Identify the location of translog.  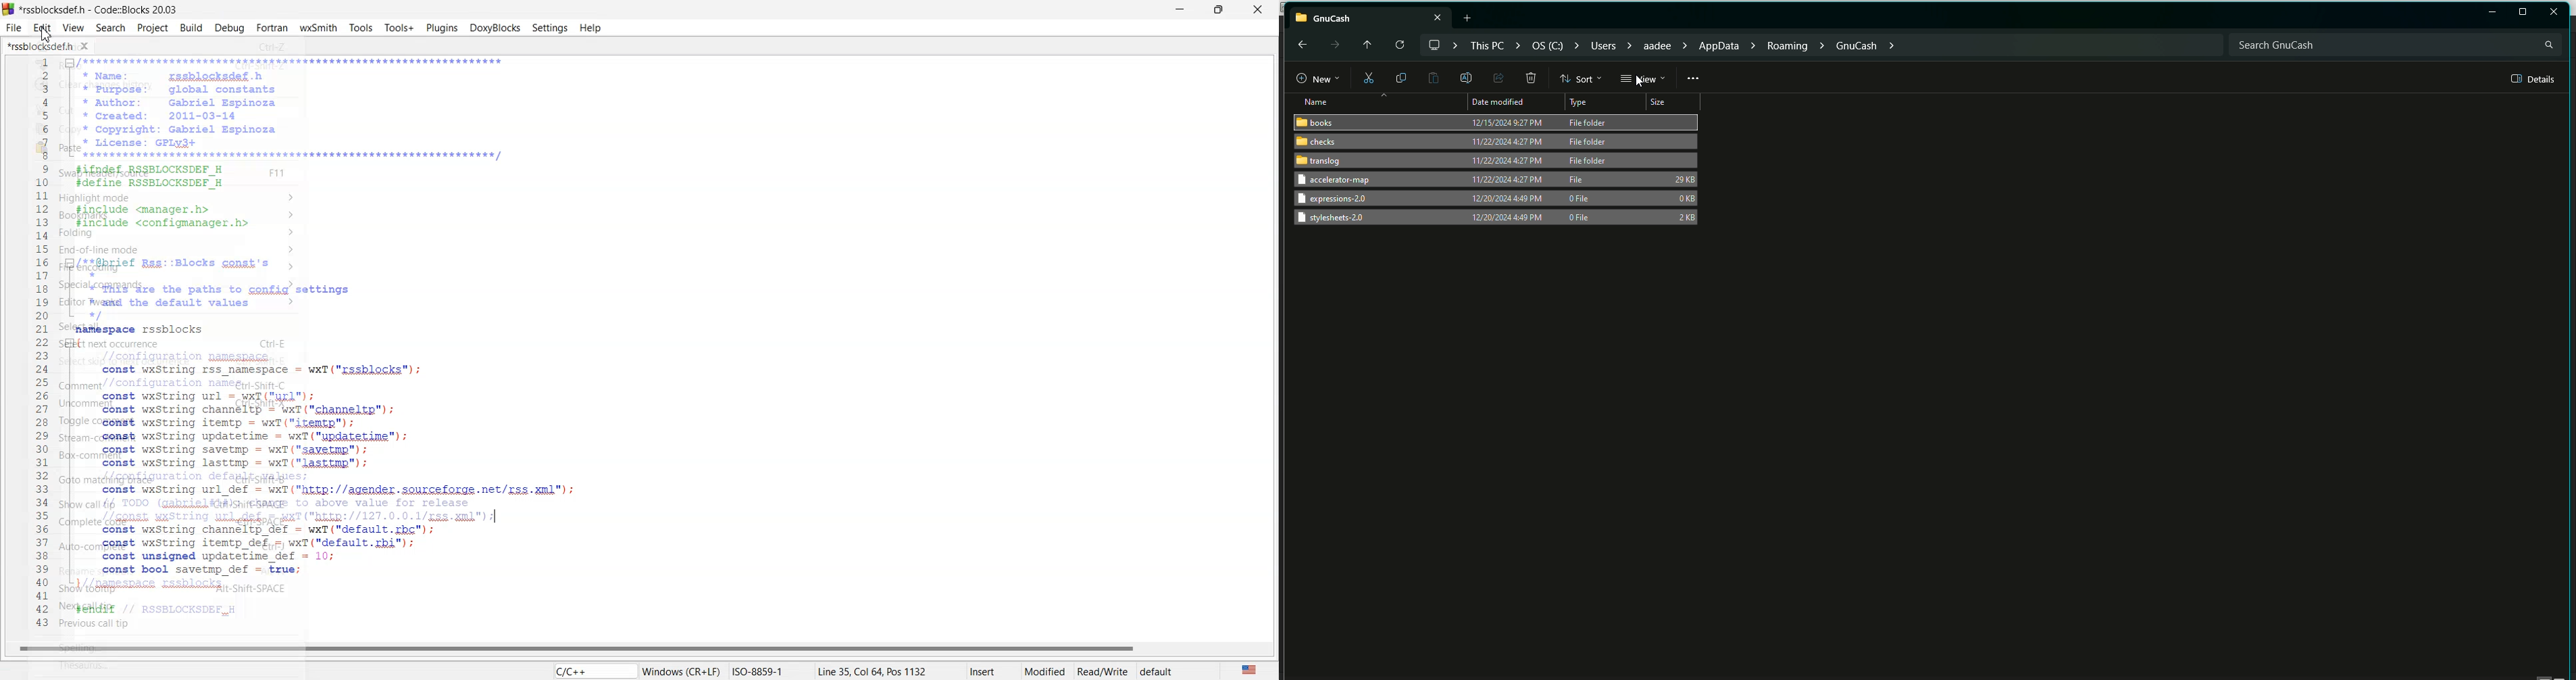
(1318, 162).